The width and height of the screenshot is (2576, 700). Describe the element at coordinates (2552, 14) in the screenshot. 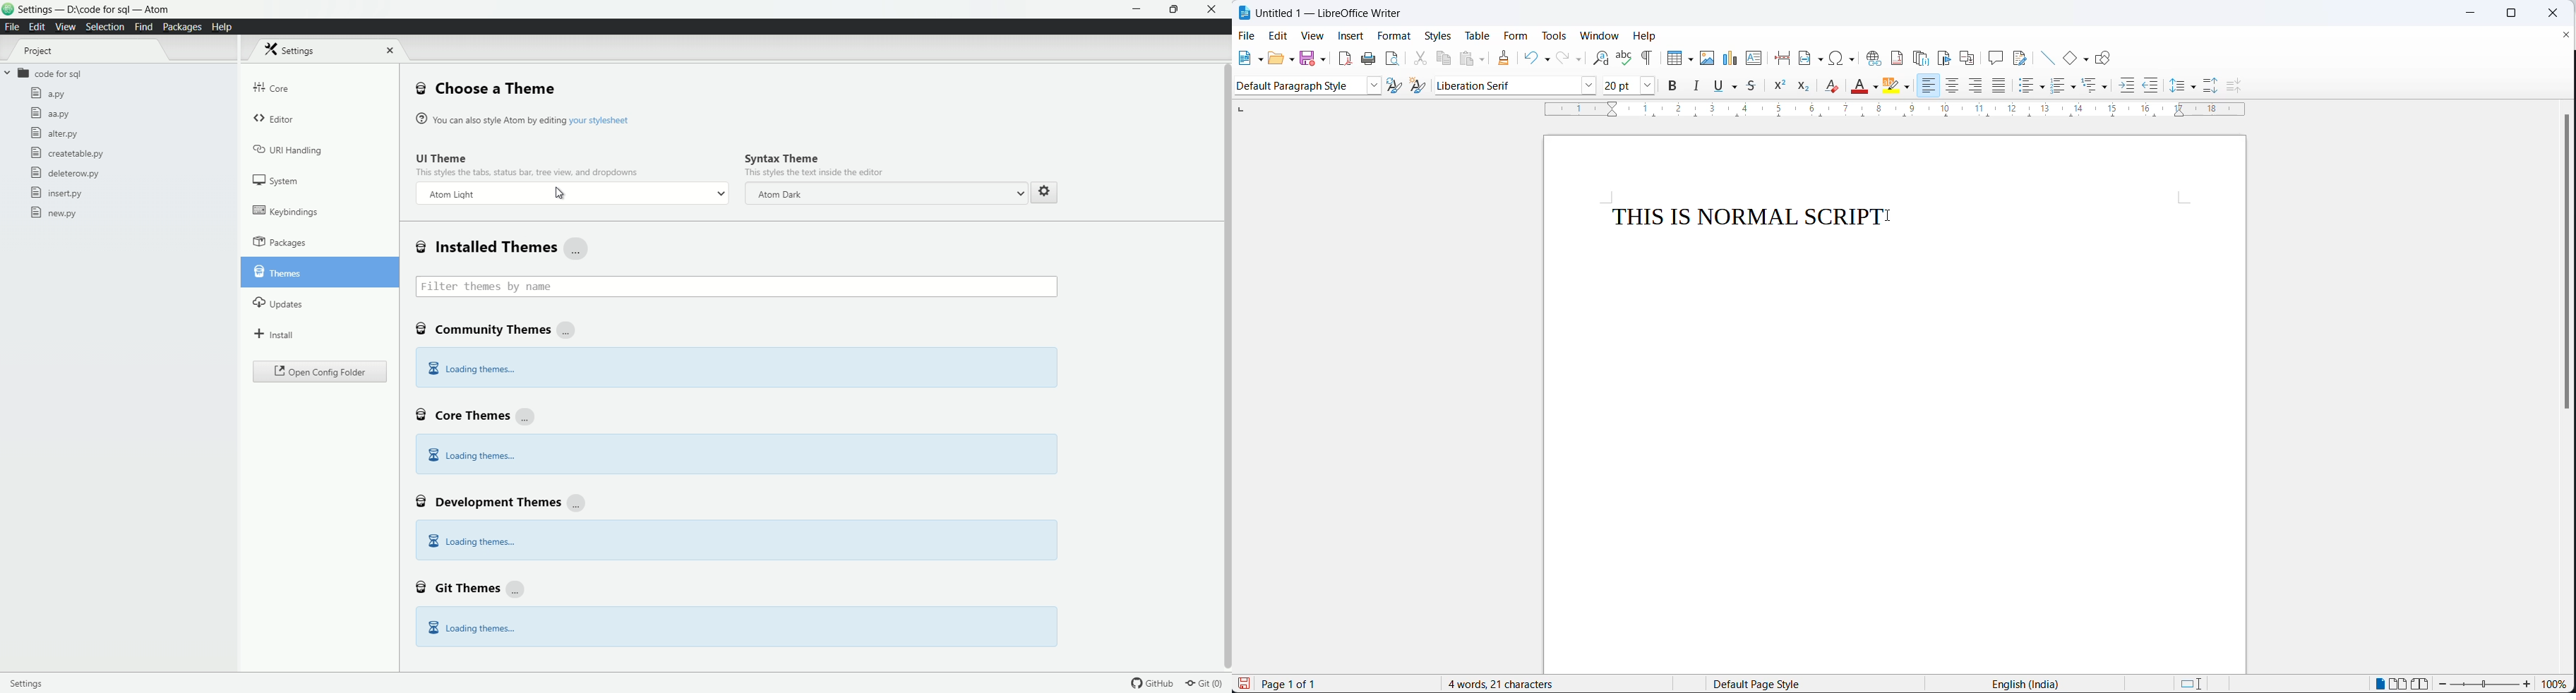

I see `close` at that location.